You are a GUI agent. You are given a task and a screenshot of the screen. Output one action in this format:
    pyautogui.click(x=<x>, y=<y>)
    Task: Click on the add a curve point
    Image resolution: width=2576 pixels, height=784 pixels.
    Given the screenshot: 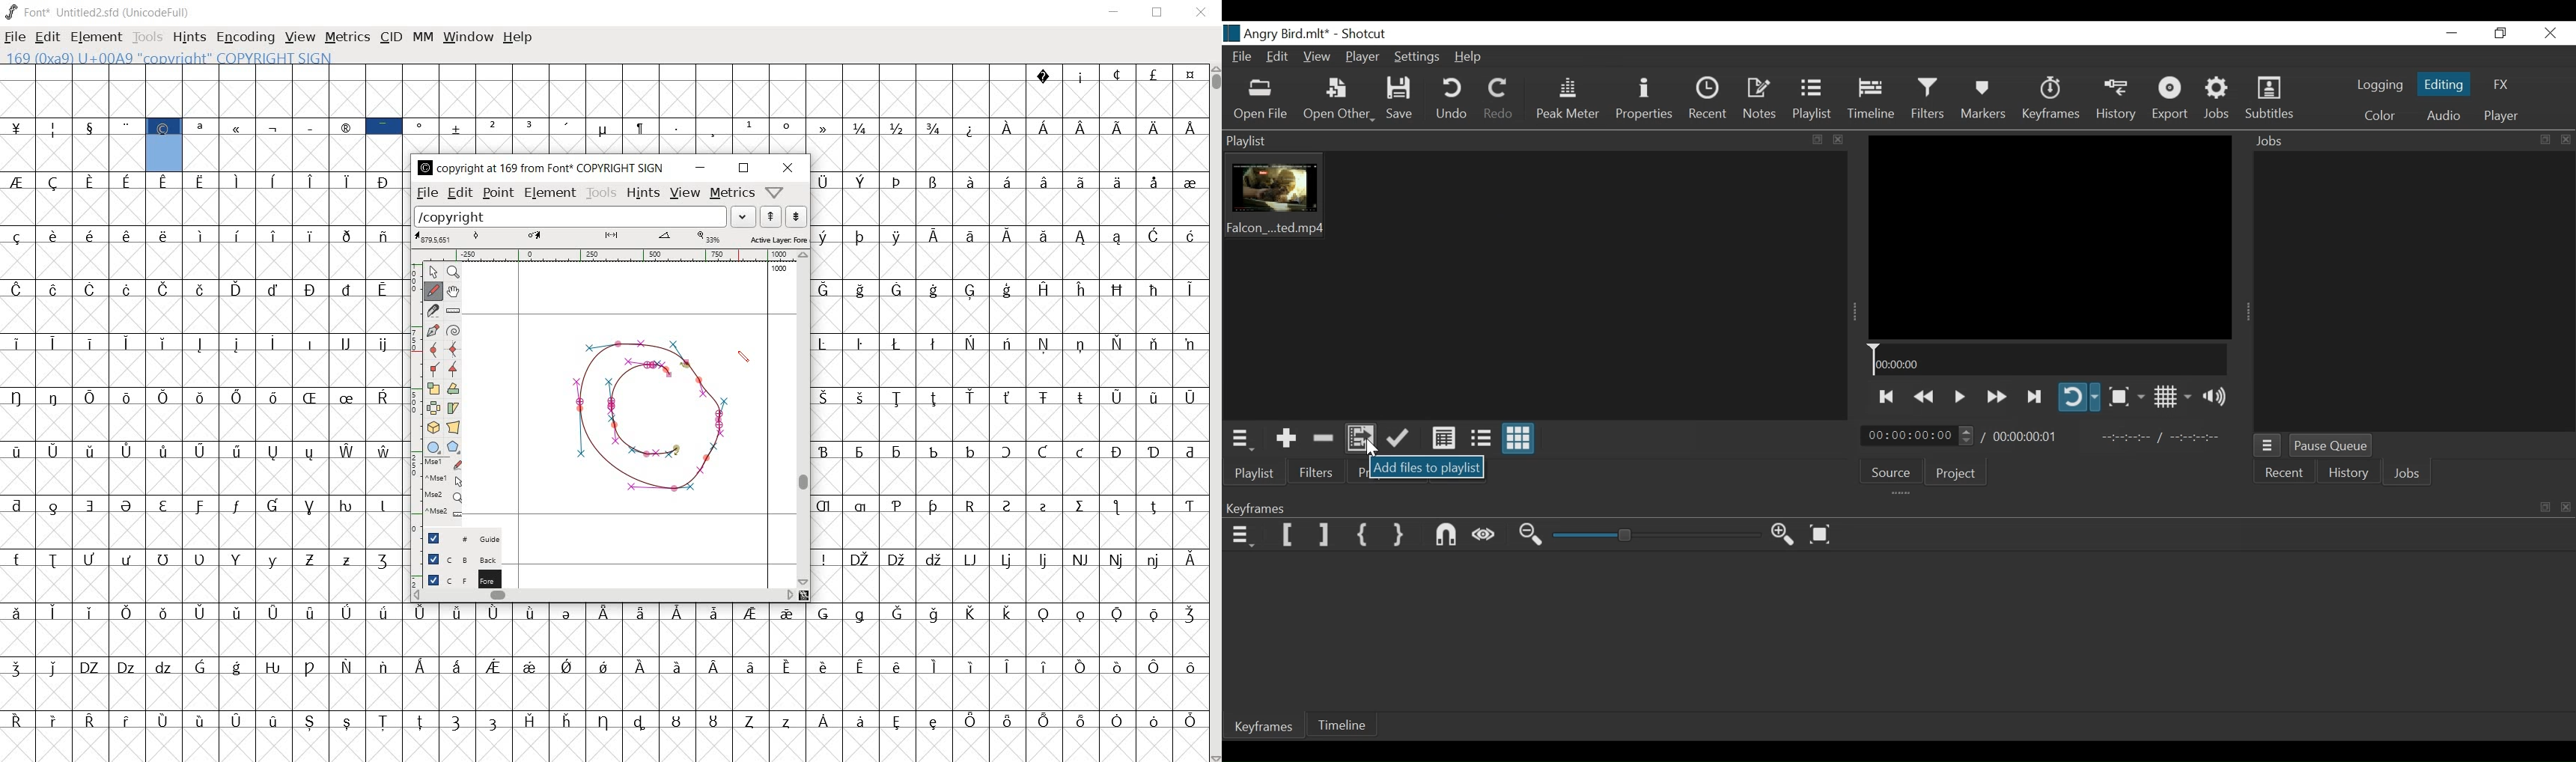 What is the action you would take?
    pyautogui.click(x=434, y=349)
    